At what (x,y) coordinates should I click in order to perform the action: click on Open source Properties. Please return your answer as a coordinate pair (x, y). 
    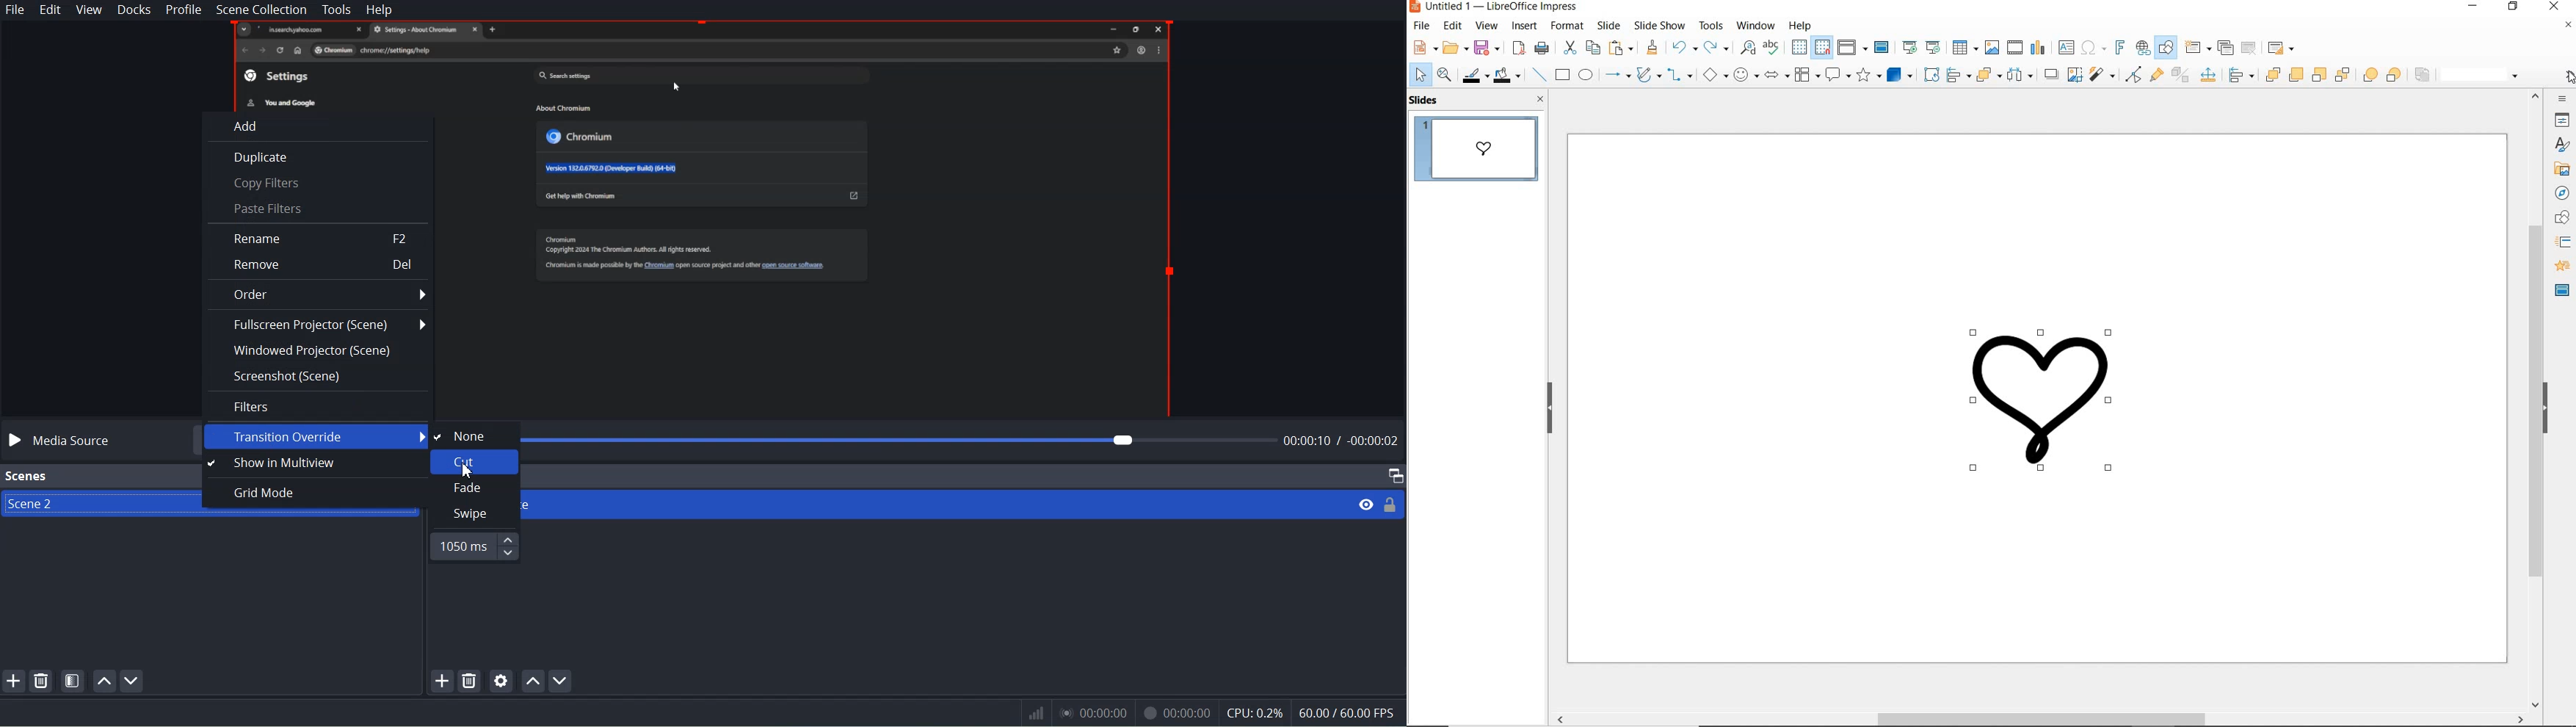
    Looking at the image, I should click on (501, 680).